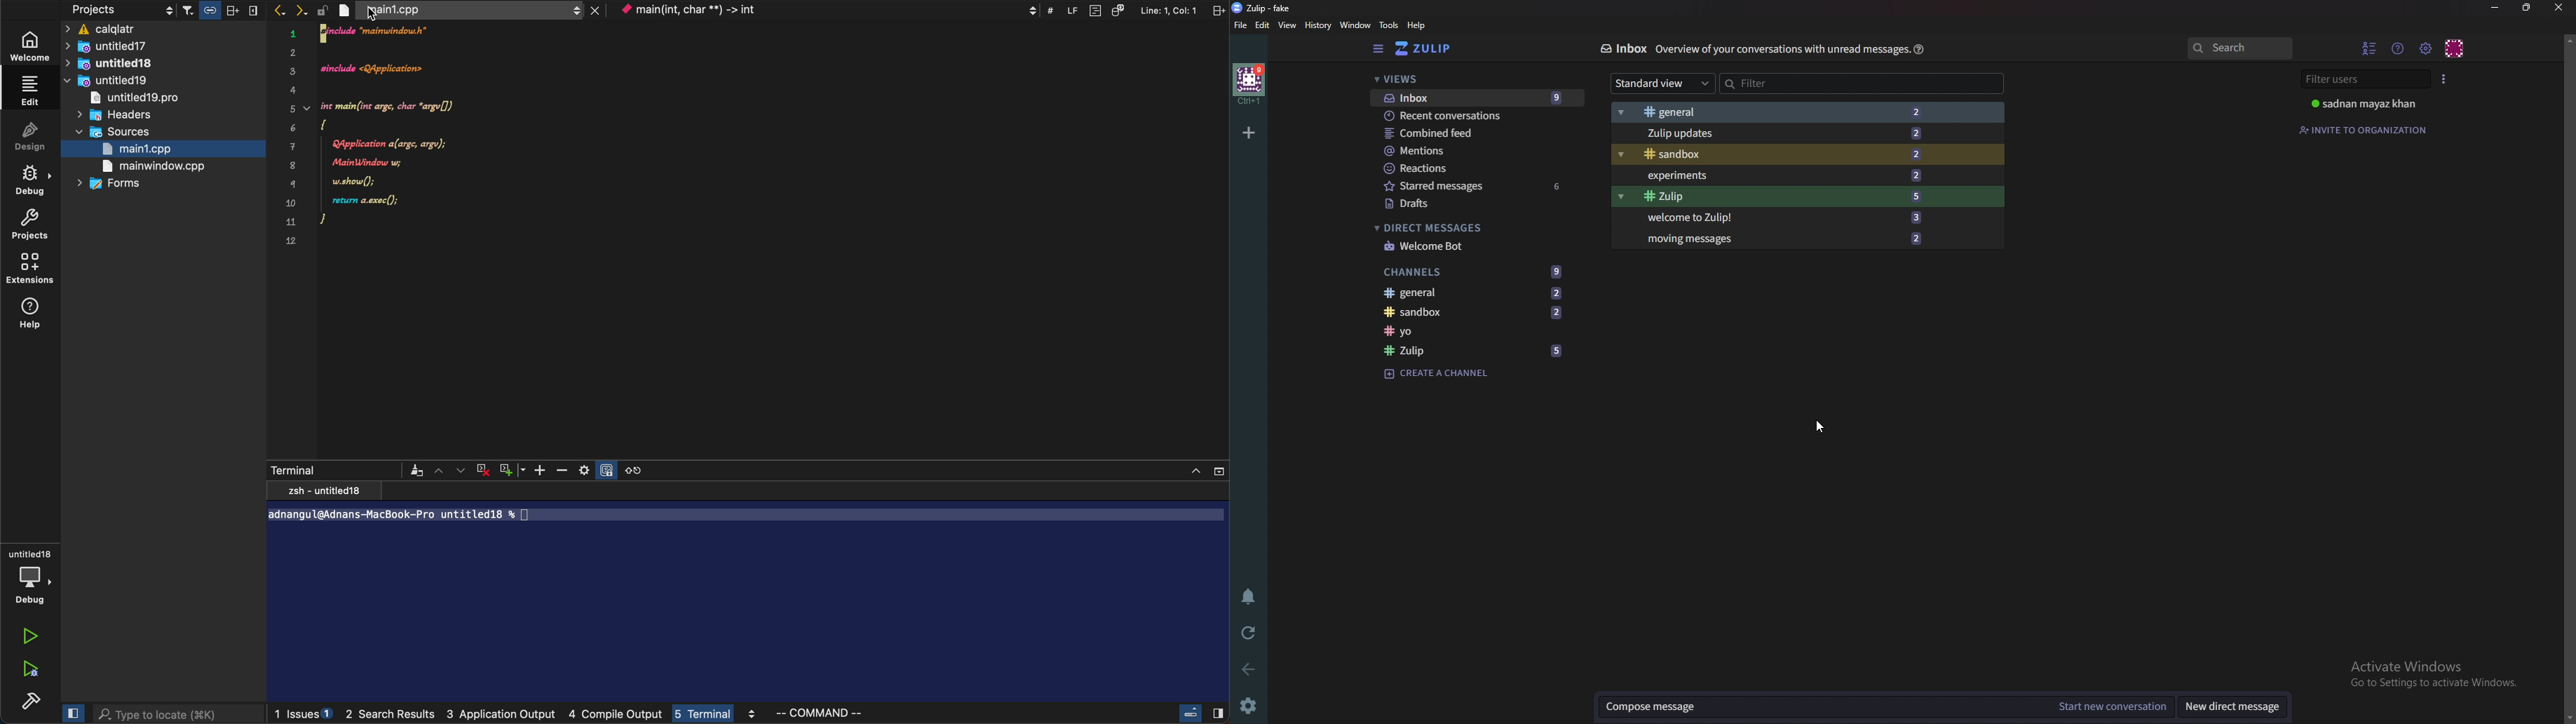  What do you see at coordinates (619, 715) in the screenshot?
I see `compile output` at bounding box center [619, 715].